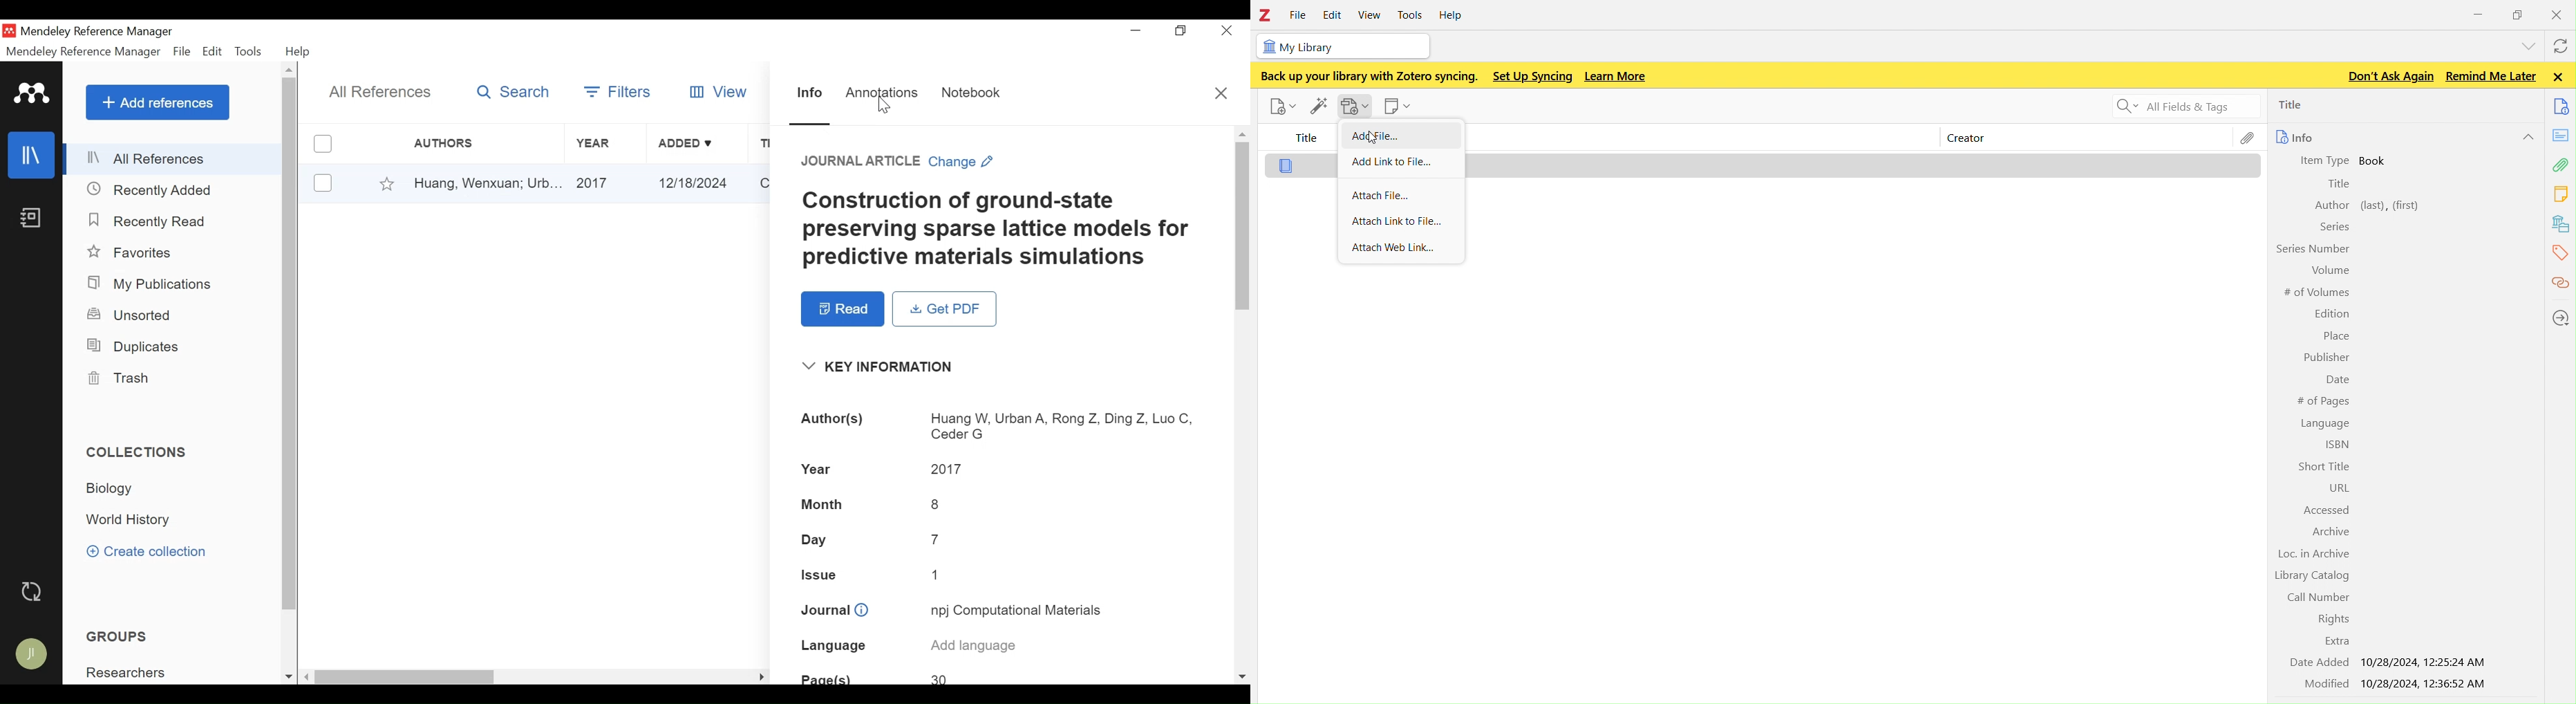 Image resolution: width=2576 pixels, height=728 pixels. Describe the element at coordinates (1137, 31) in the screenshot. I see `minimize` at that location.